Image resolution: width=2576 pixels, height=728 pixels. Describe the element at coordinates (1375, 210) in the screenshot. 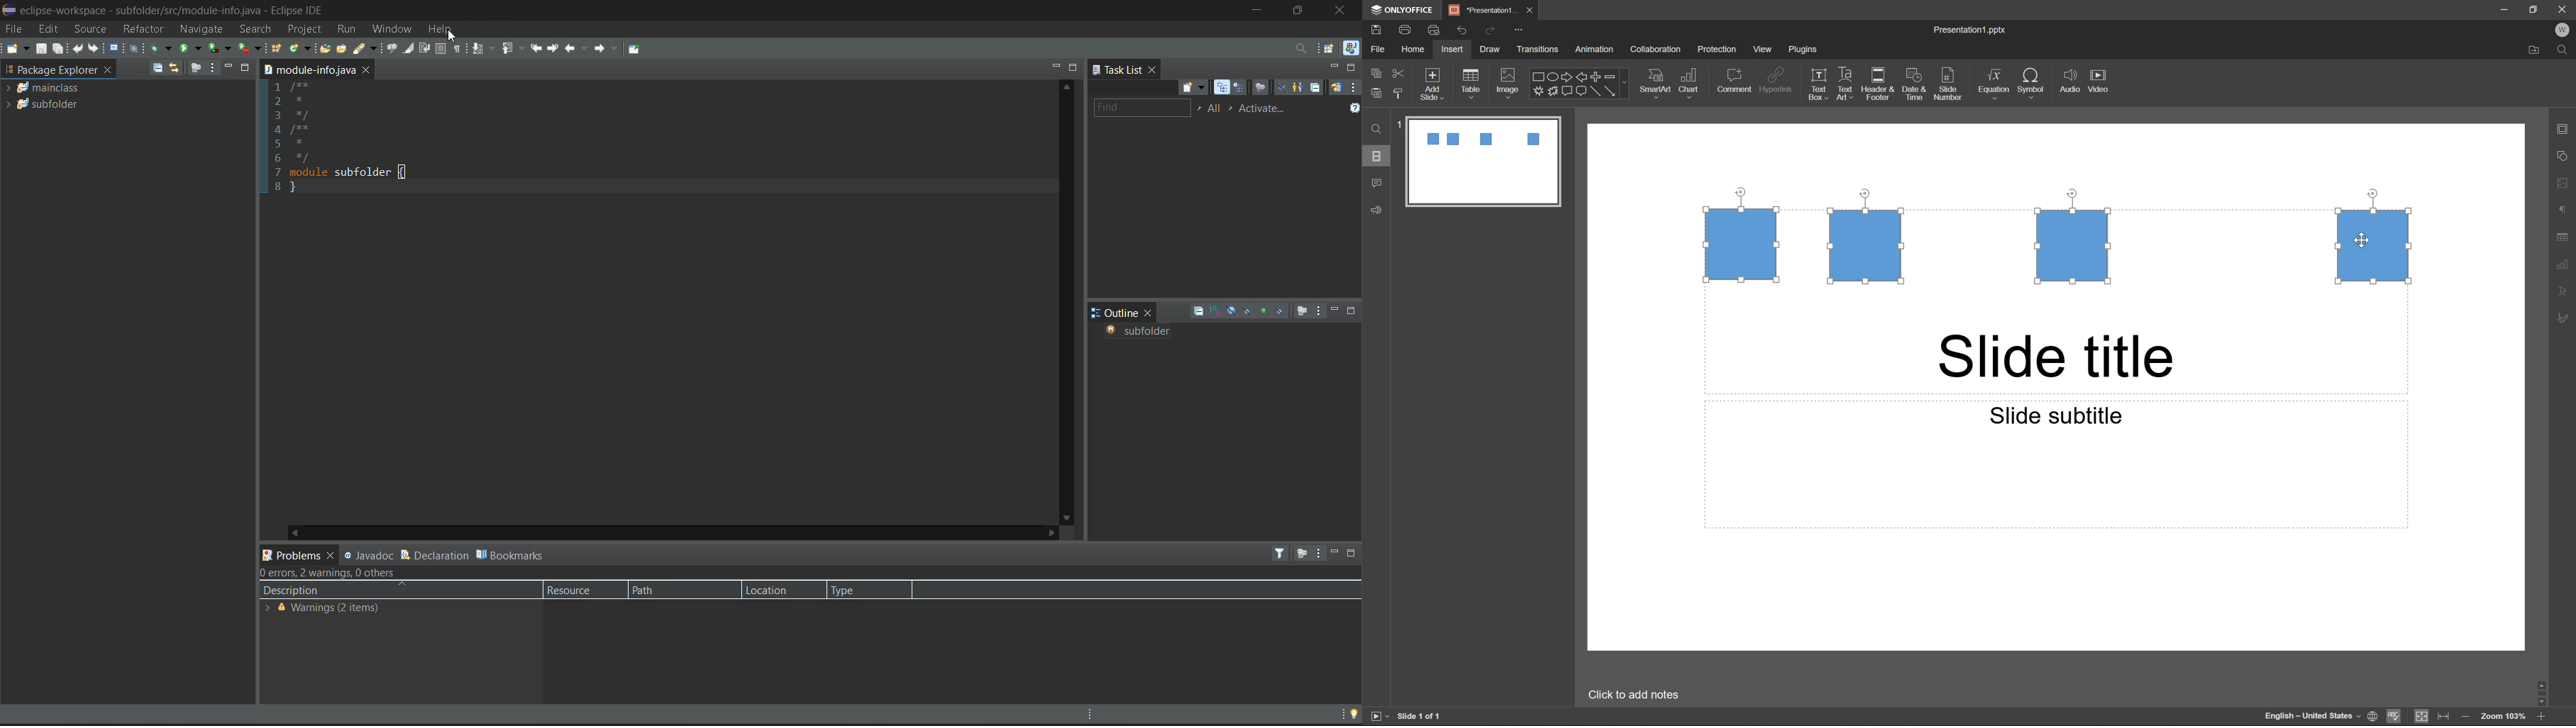

I see `feedback & support` at that location.